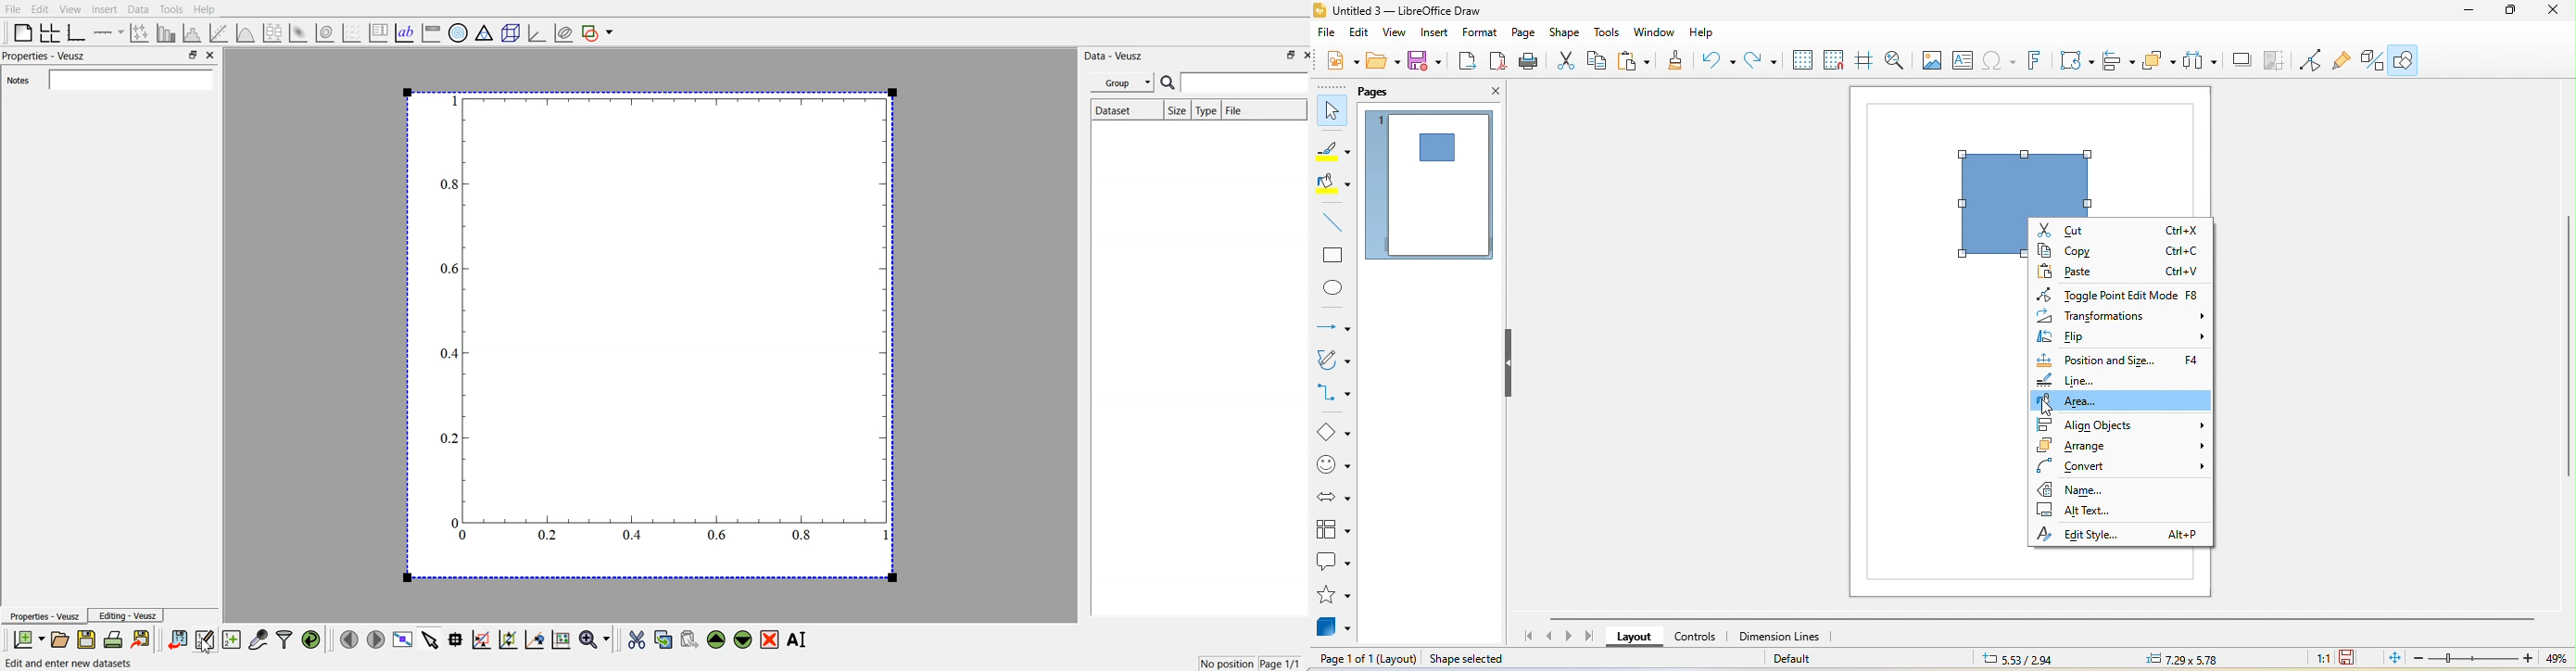  What do you see at coordinates (2038, 61) in the screenshot?
I see `fontwork text` at bounding box center [2038, 61].